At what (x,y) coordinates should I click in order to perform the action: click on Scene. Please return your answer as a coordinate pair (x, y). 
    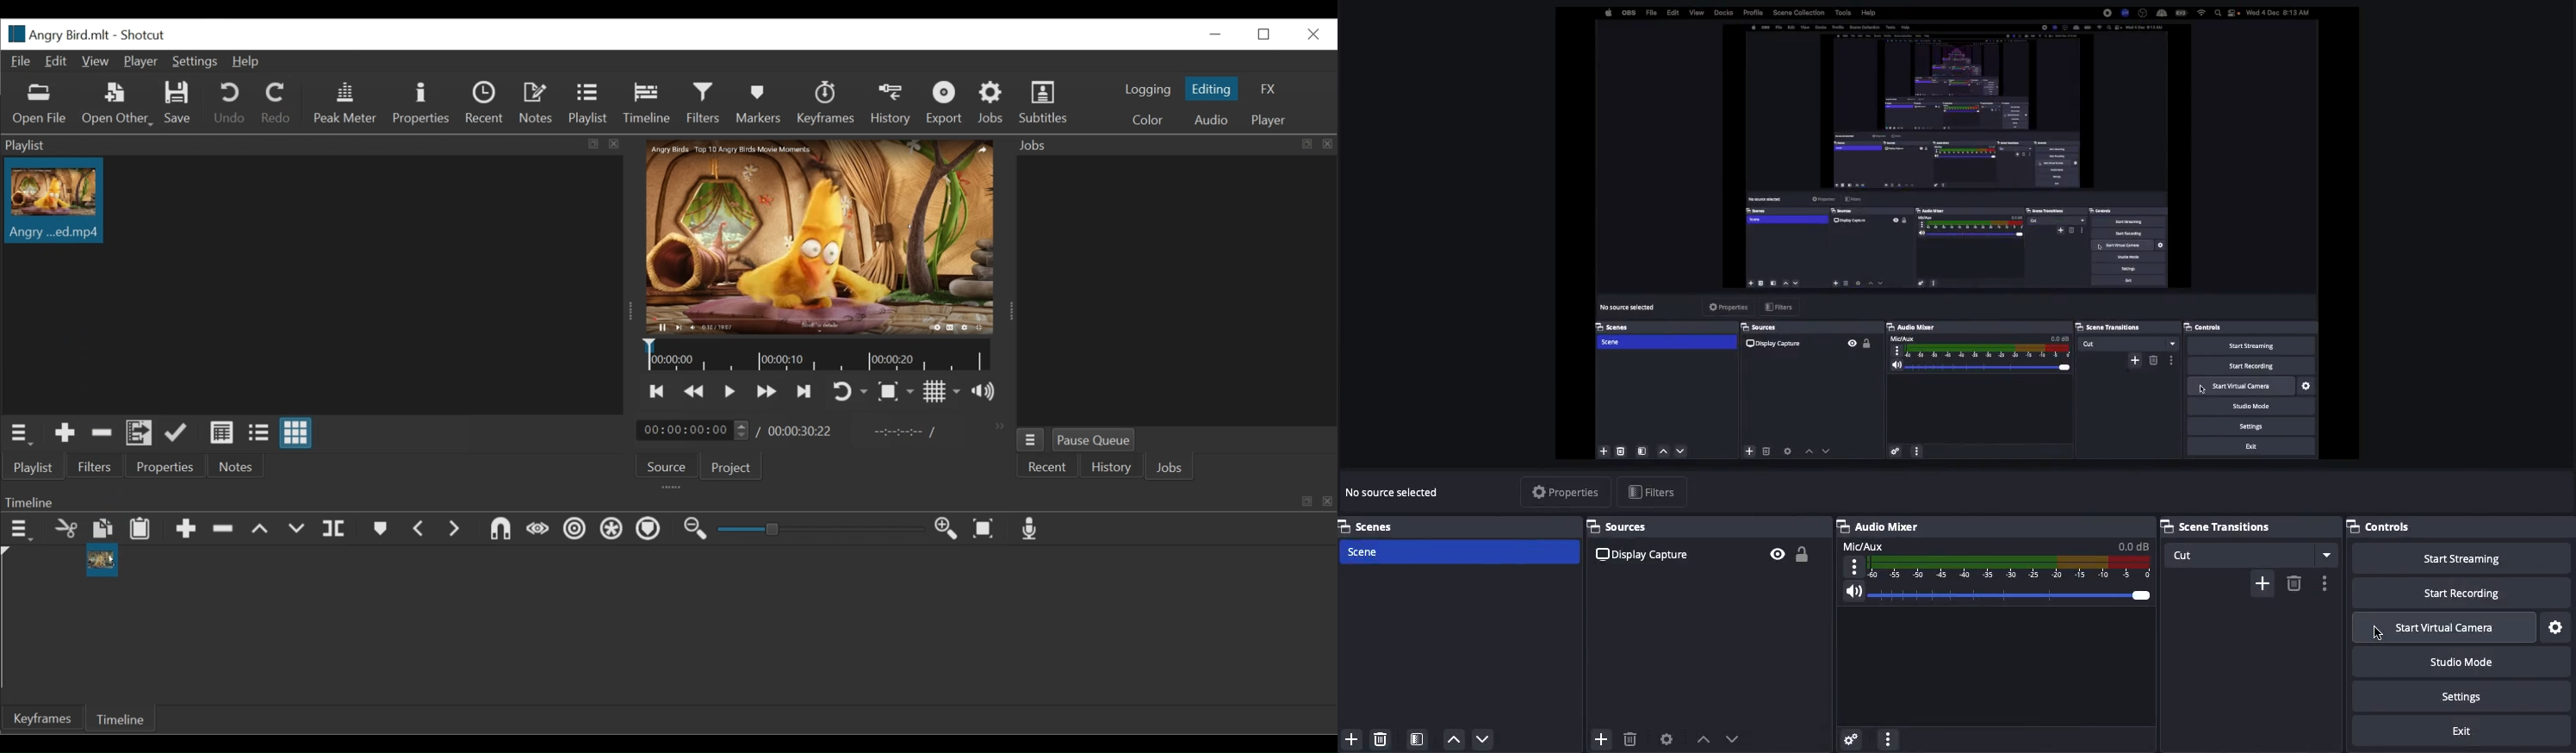
    Looking at the image, I should click on (1363, 550).